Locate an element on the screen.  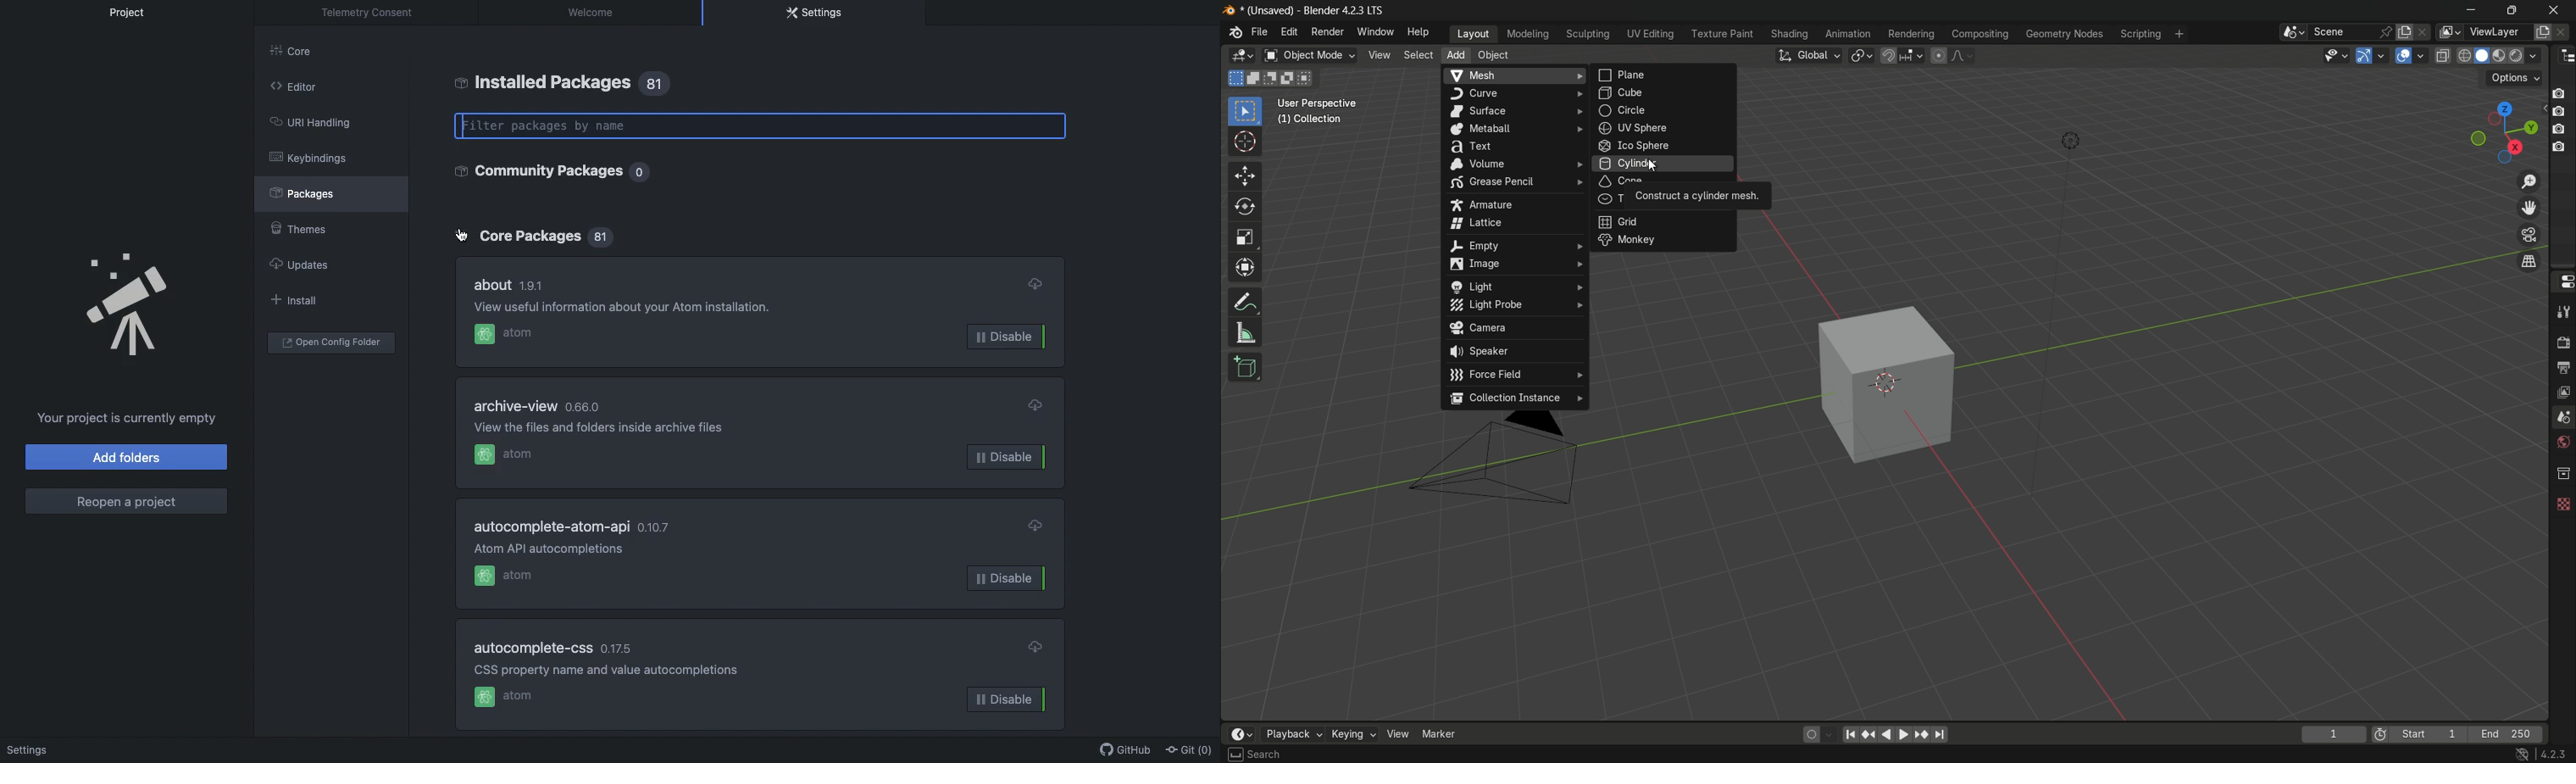
light is located at coordinates (1514, 285).